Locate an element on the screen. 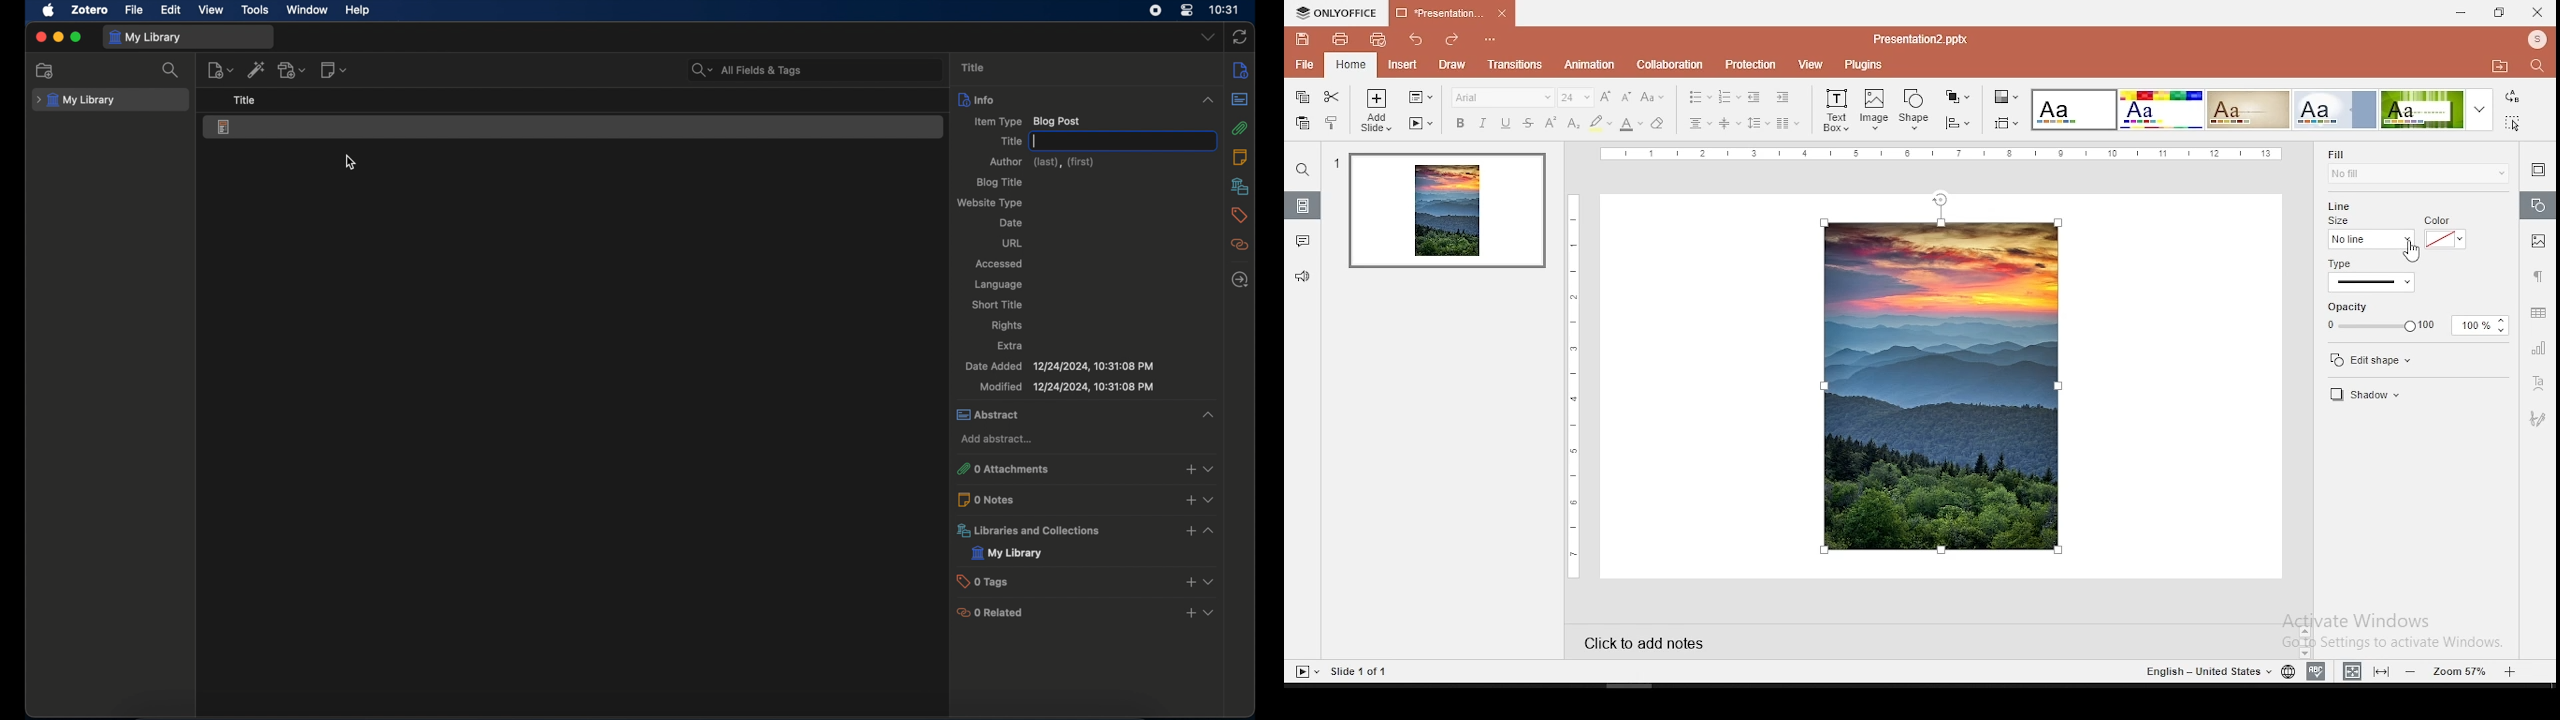 Image resolution: width=2576 pixels, height=728 pixels. align objects is located at coordinates (2006, 123).